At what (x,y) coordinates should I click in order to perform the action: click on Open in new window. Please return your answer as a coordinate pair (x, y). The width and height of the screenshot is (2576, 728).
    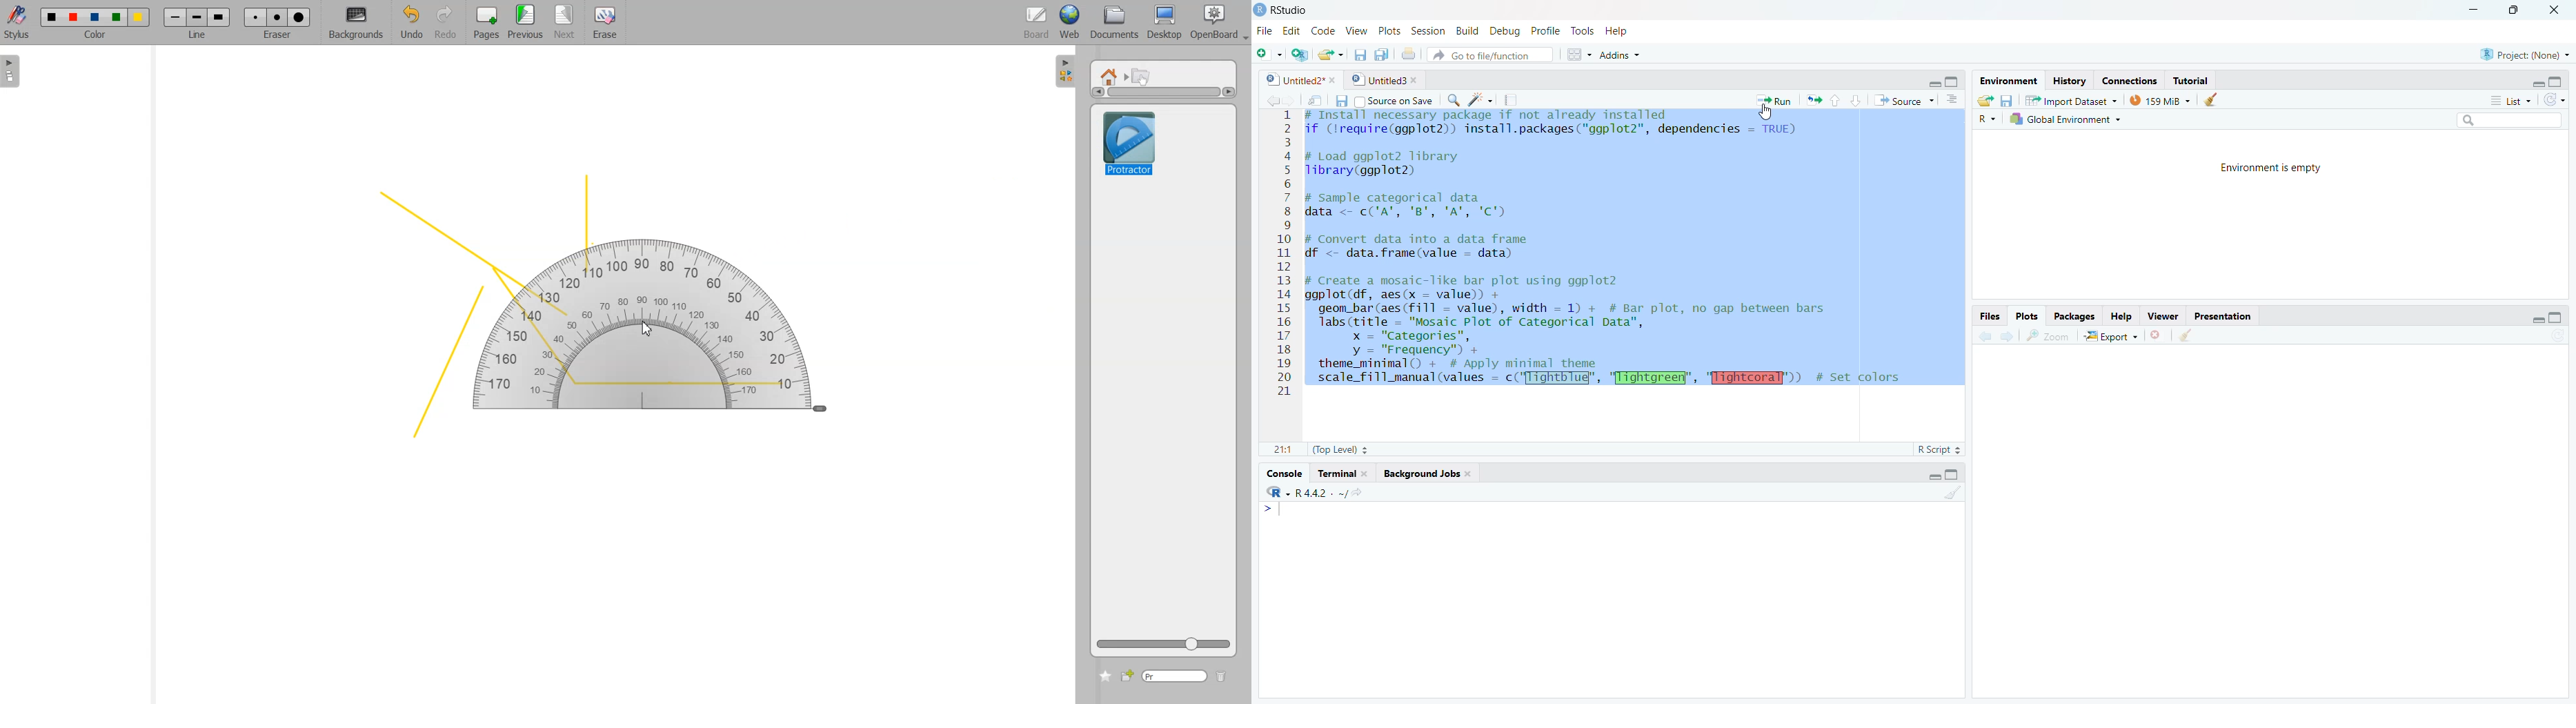
    Looking at the image, I should click on (1316, 100).